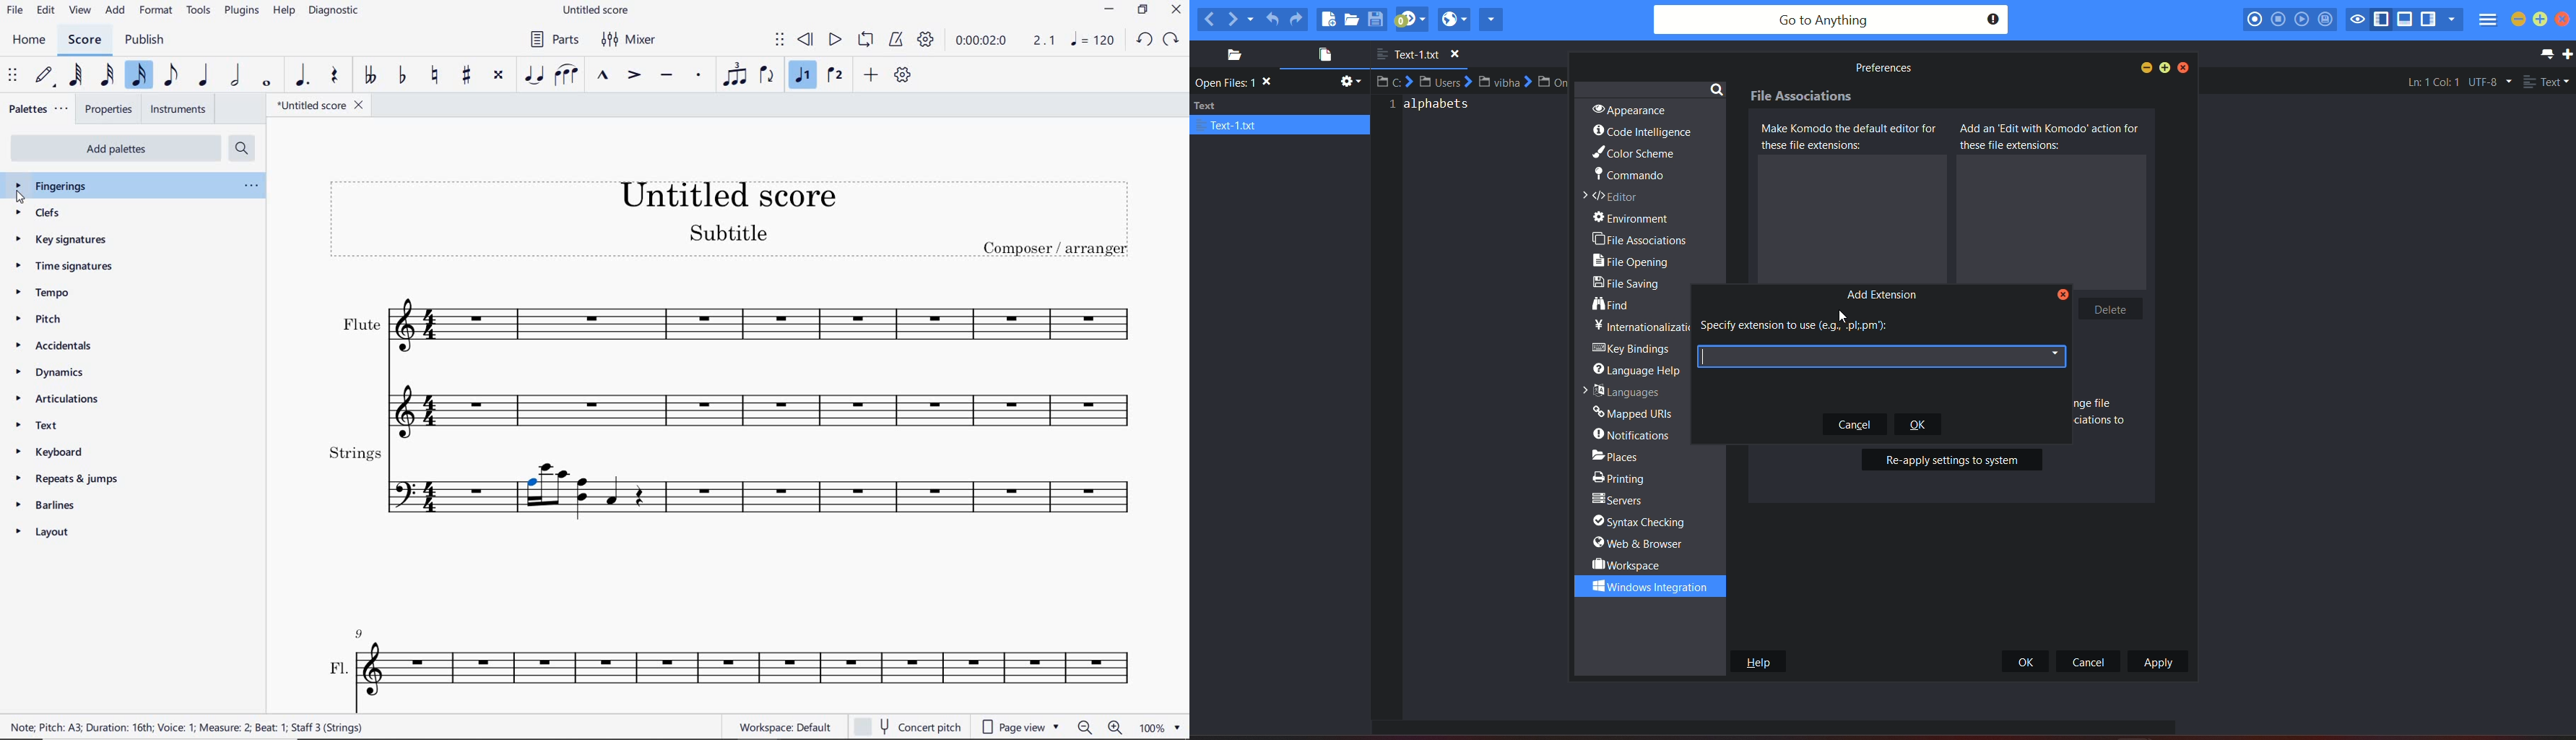  What do you see at coordinates (58, 371) in the screenshot?
I see `dynamics` at bounding box center [58, 371].